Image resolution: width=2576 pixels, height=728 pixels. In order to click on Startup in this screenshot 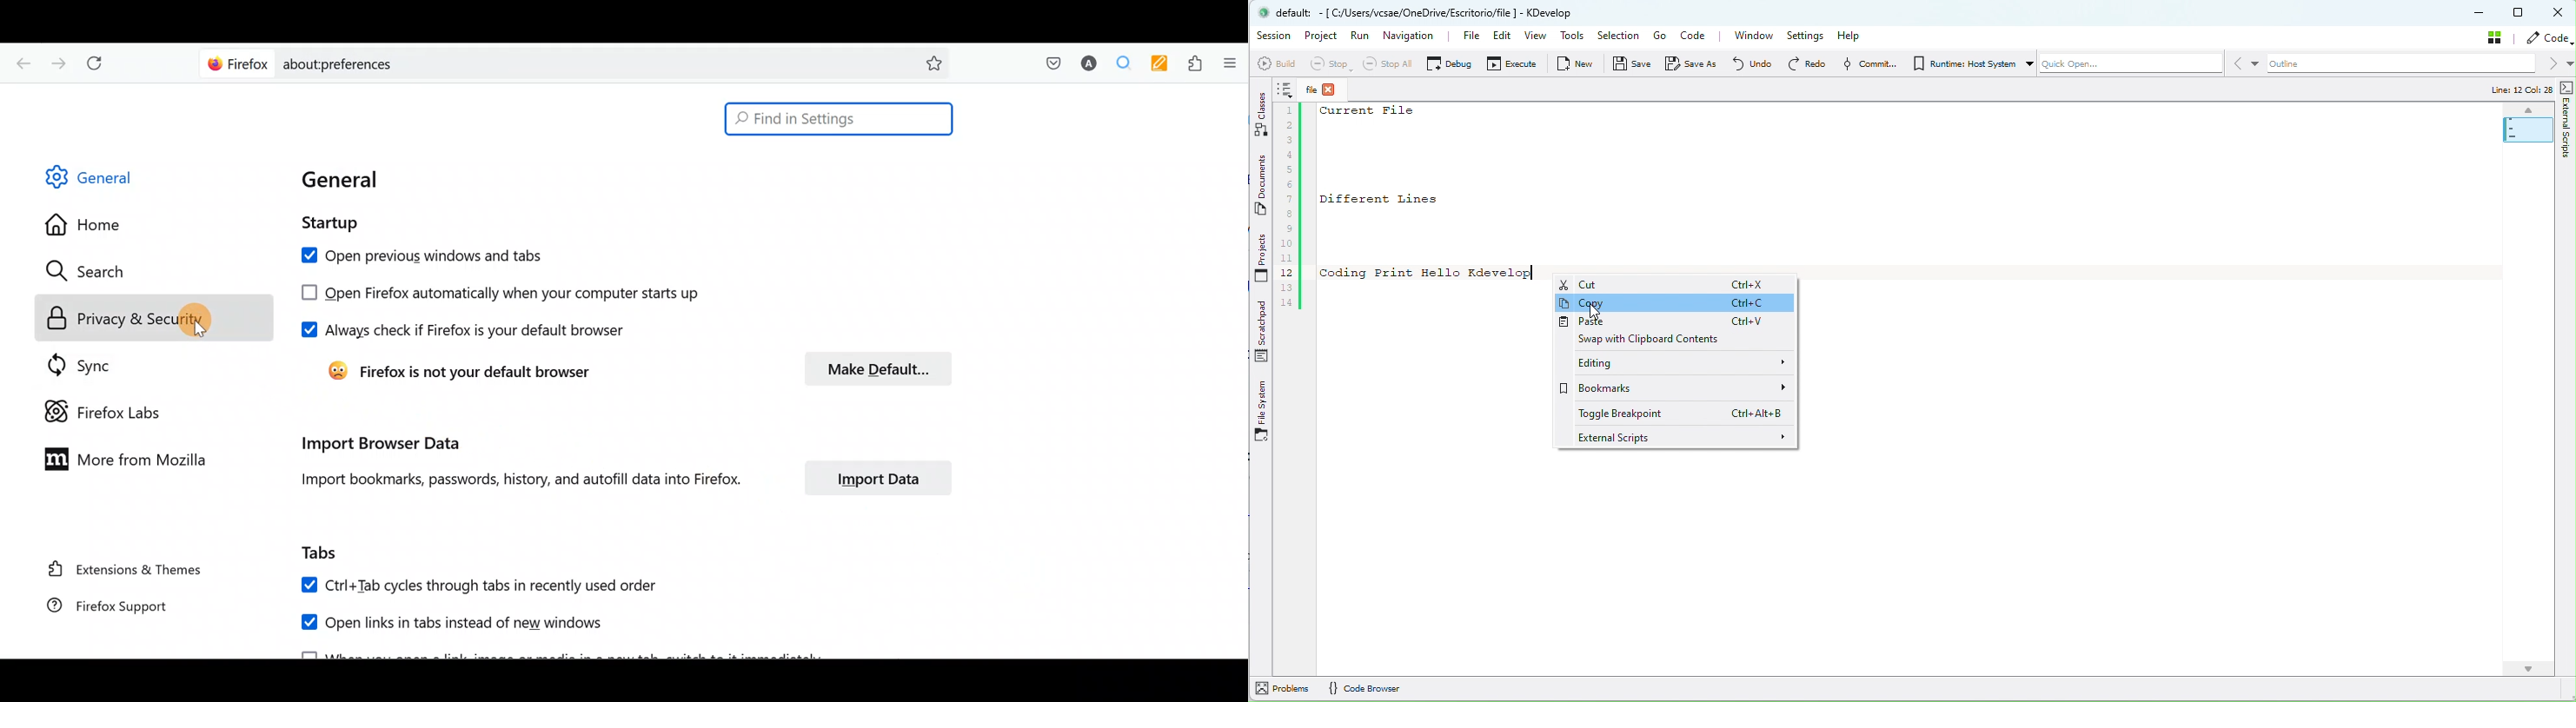, I will do `click(340, 223)`.